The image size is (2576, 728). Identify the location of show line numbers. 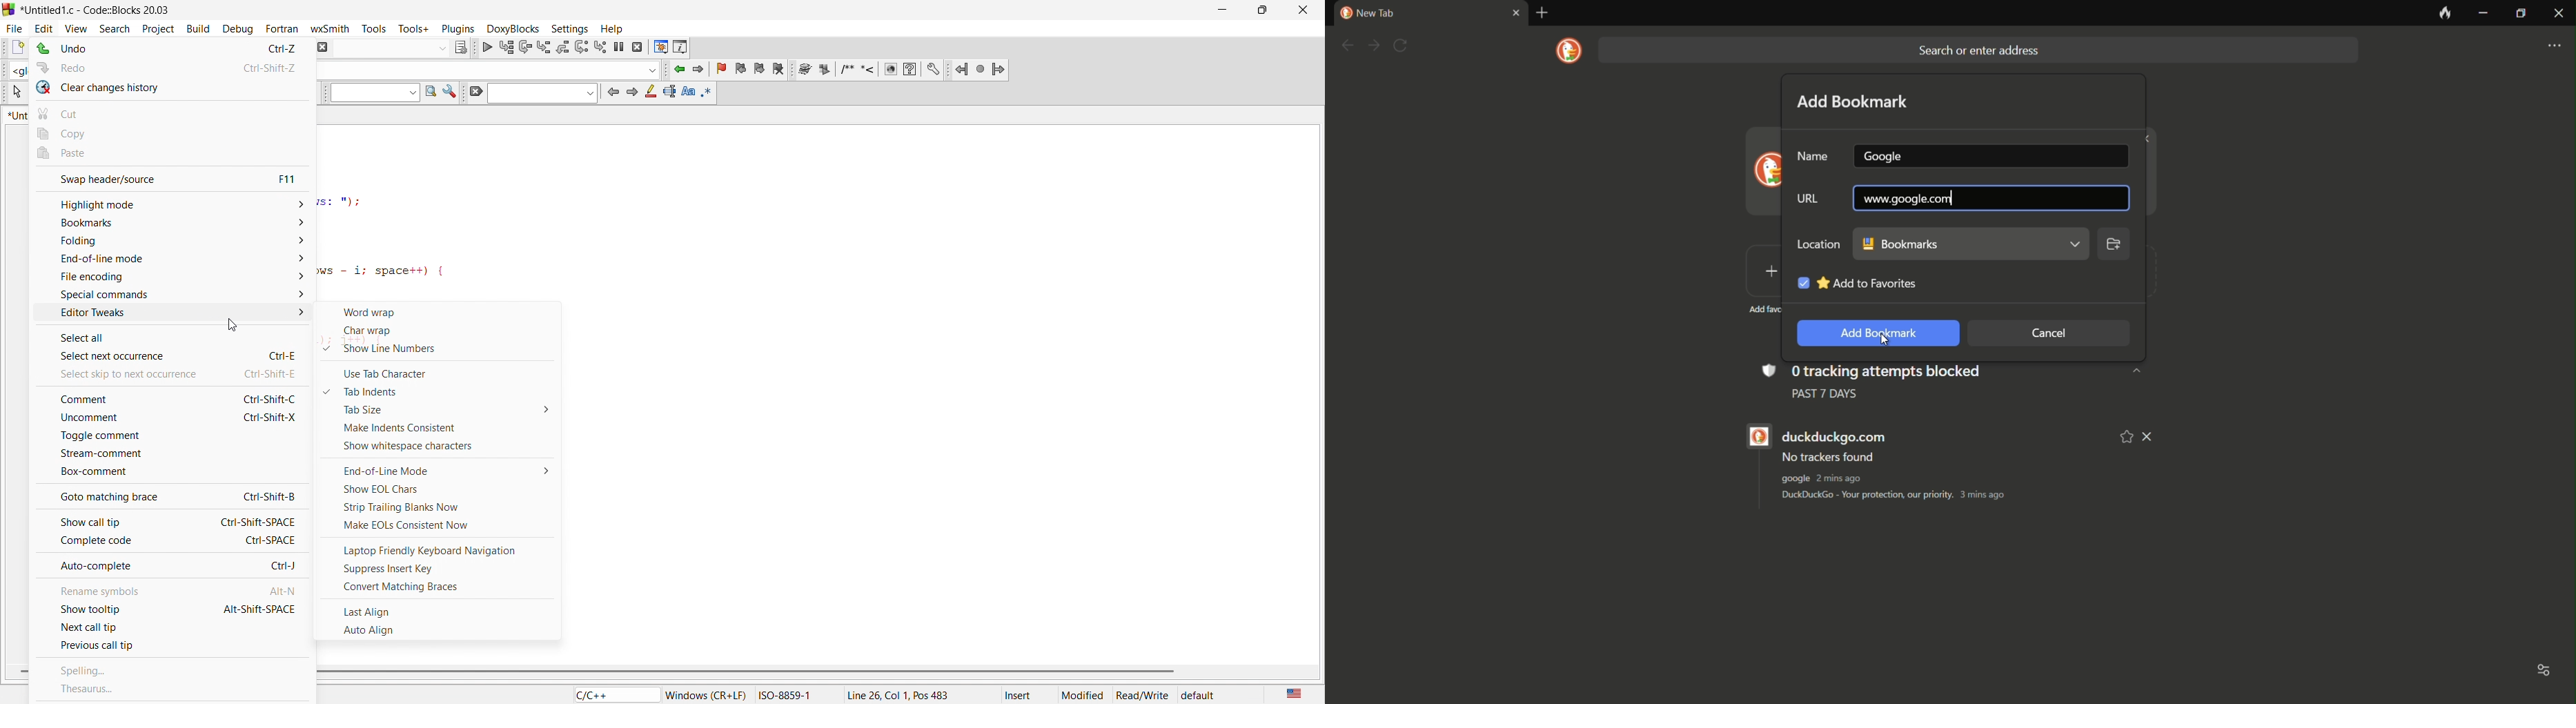
(442, 351).